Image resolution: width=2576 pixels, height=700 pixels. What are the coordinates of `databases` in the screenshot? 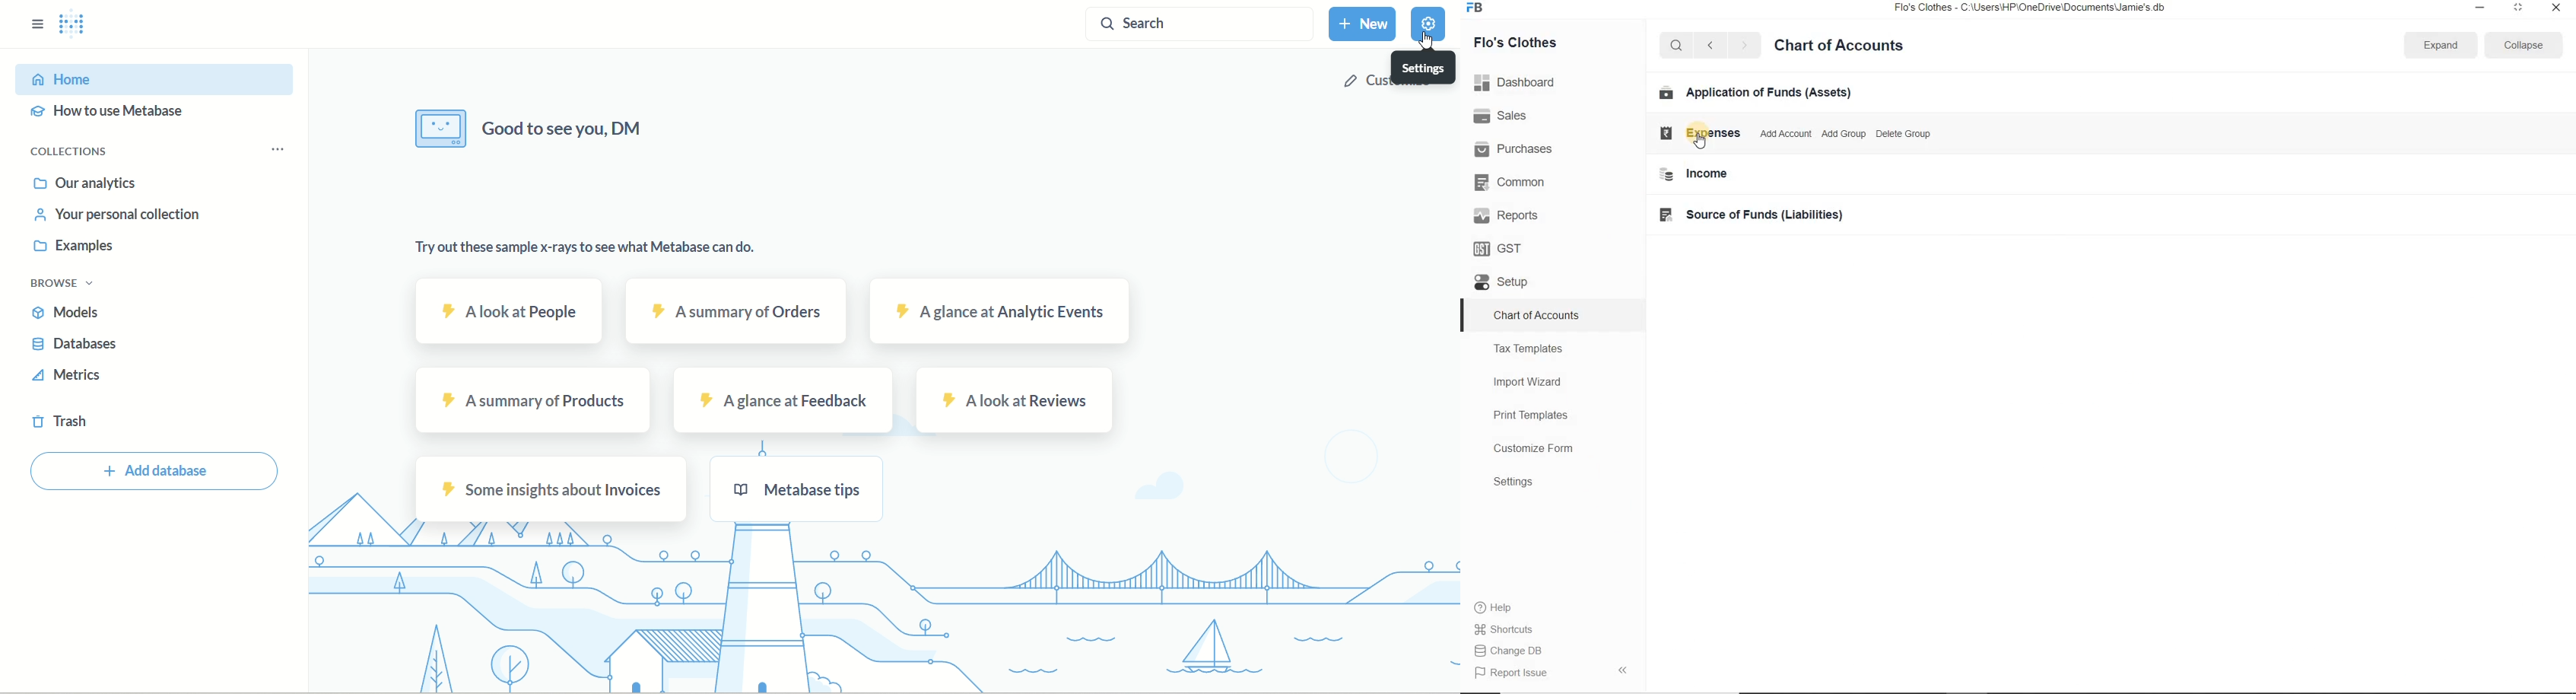 It's located at (81, 348).